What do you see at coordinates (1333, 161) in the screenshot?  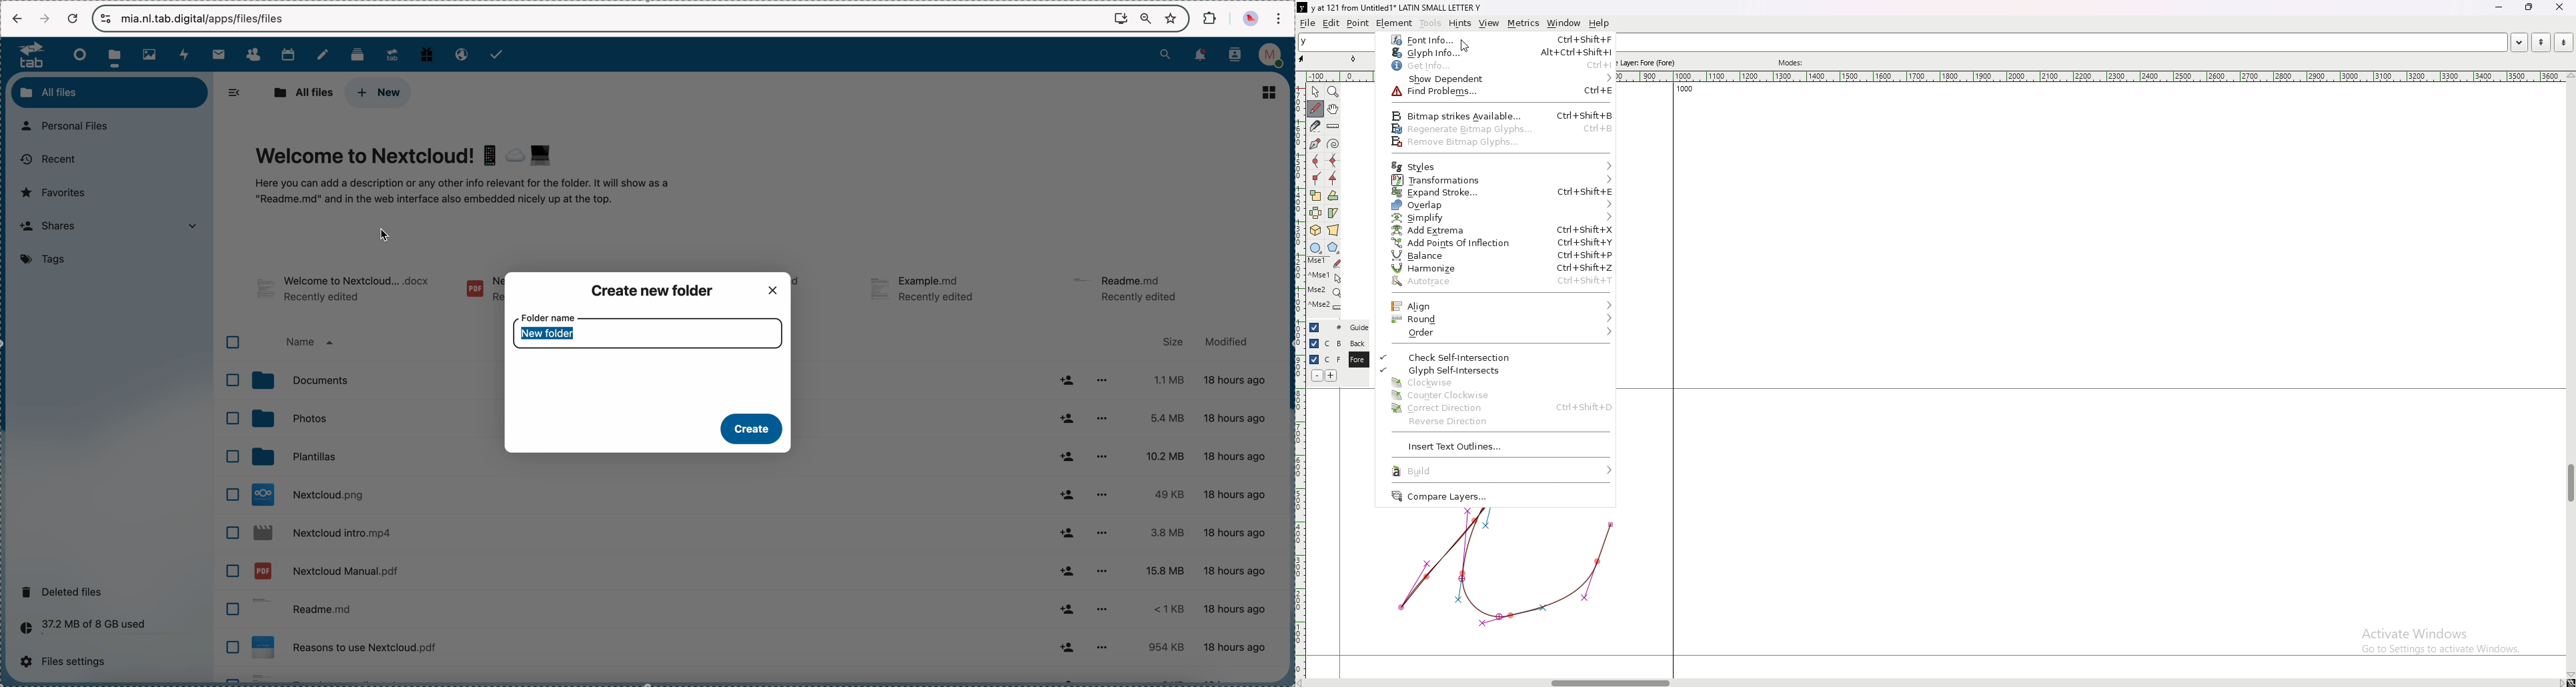 I see `add a horizontal or vertical curve point` at bounding box center [1333, 161].